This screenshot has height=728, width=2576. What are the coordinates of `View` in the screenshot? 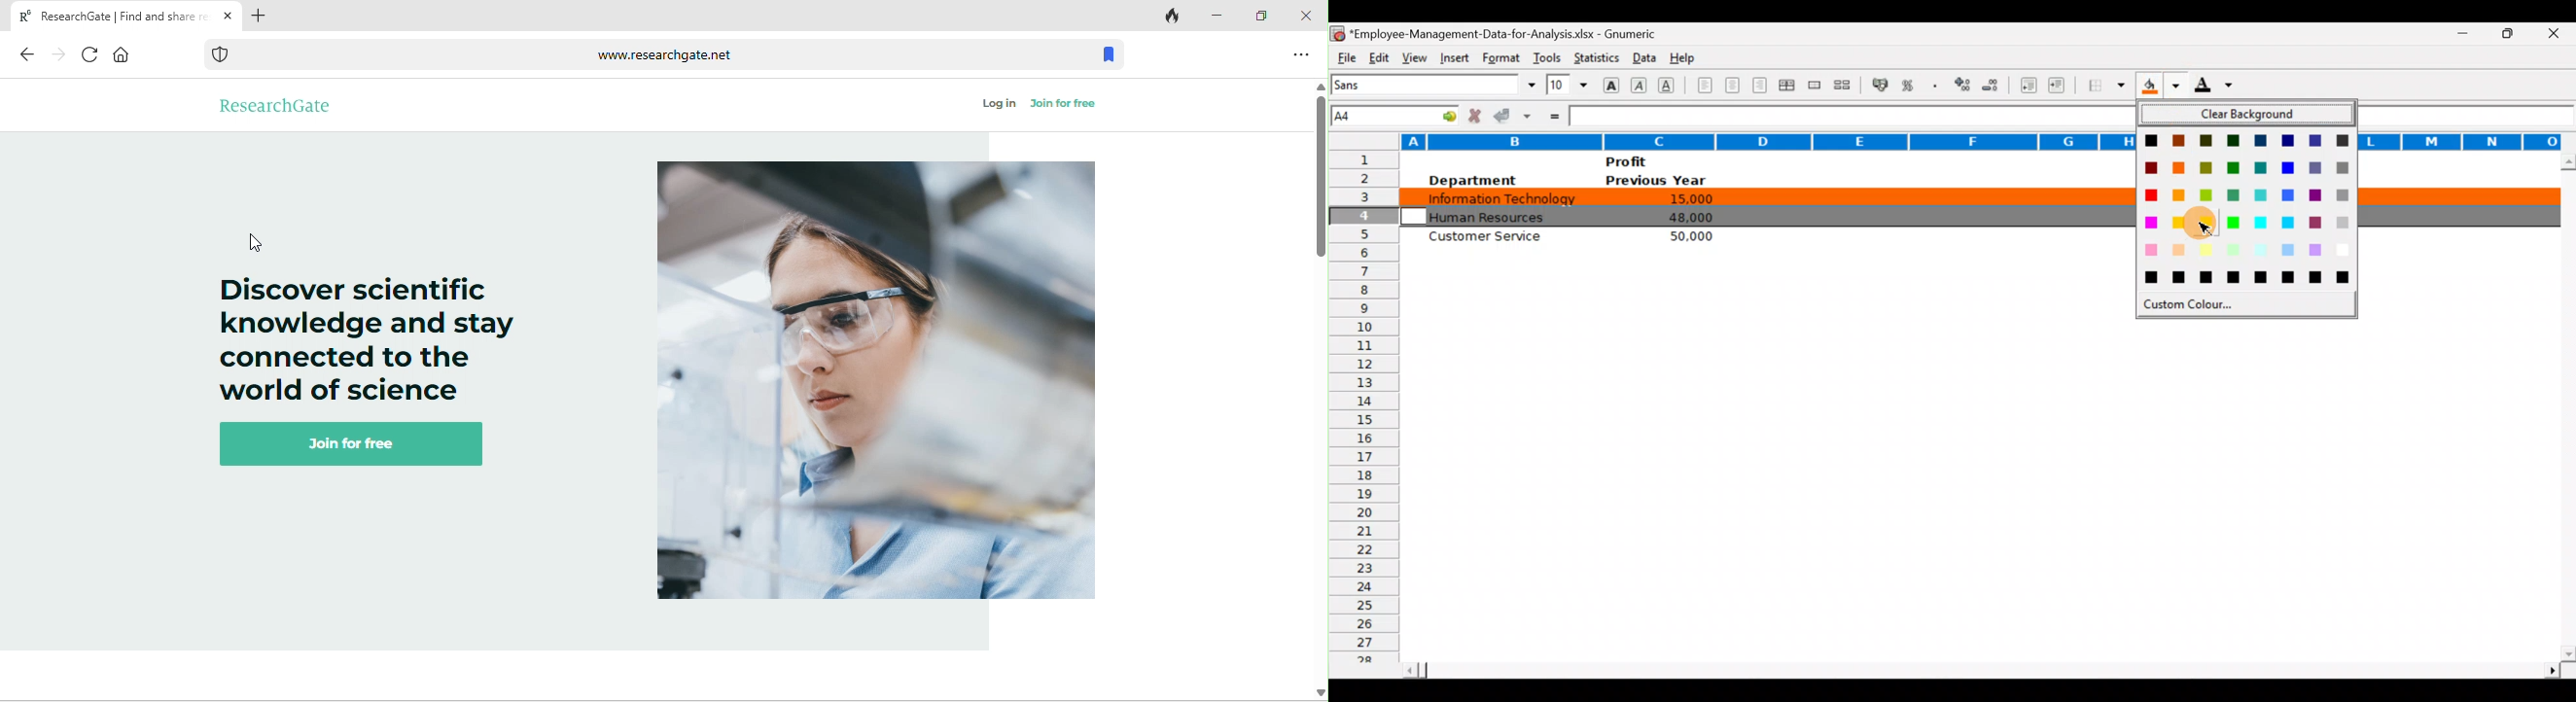 It's located at (1412, 56).